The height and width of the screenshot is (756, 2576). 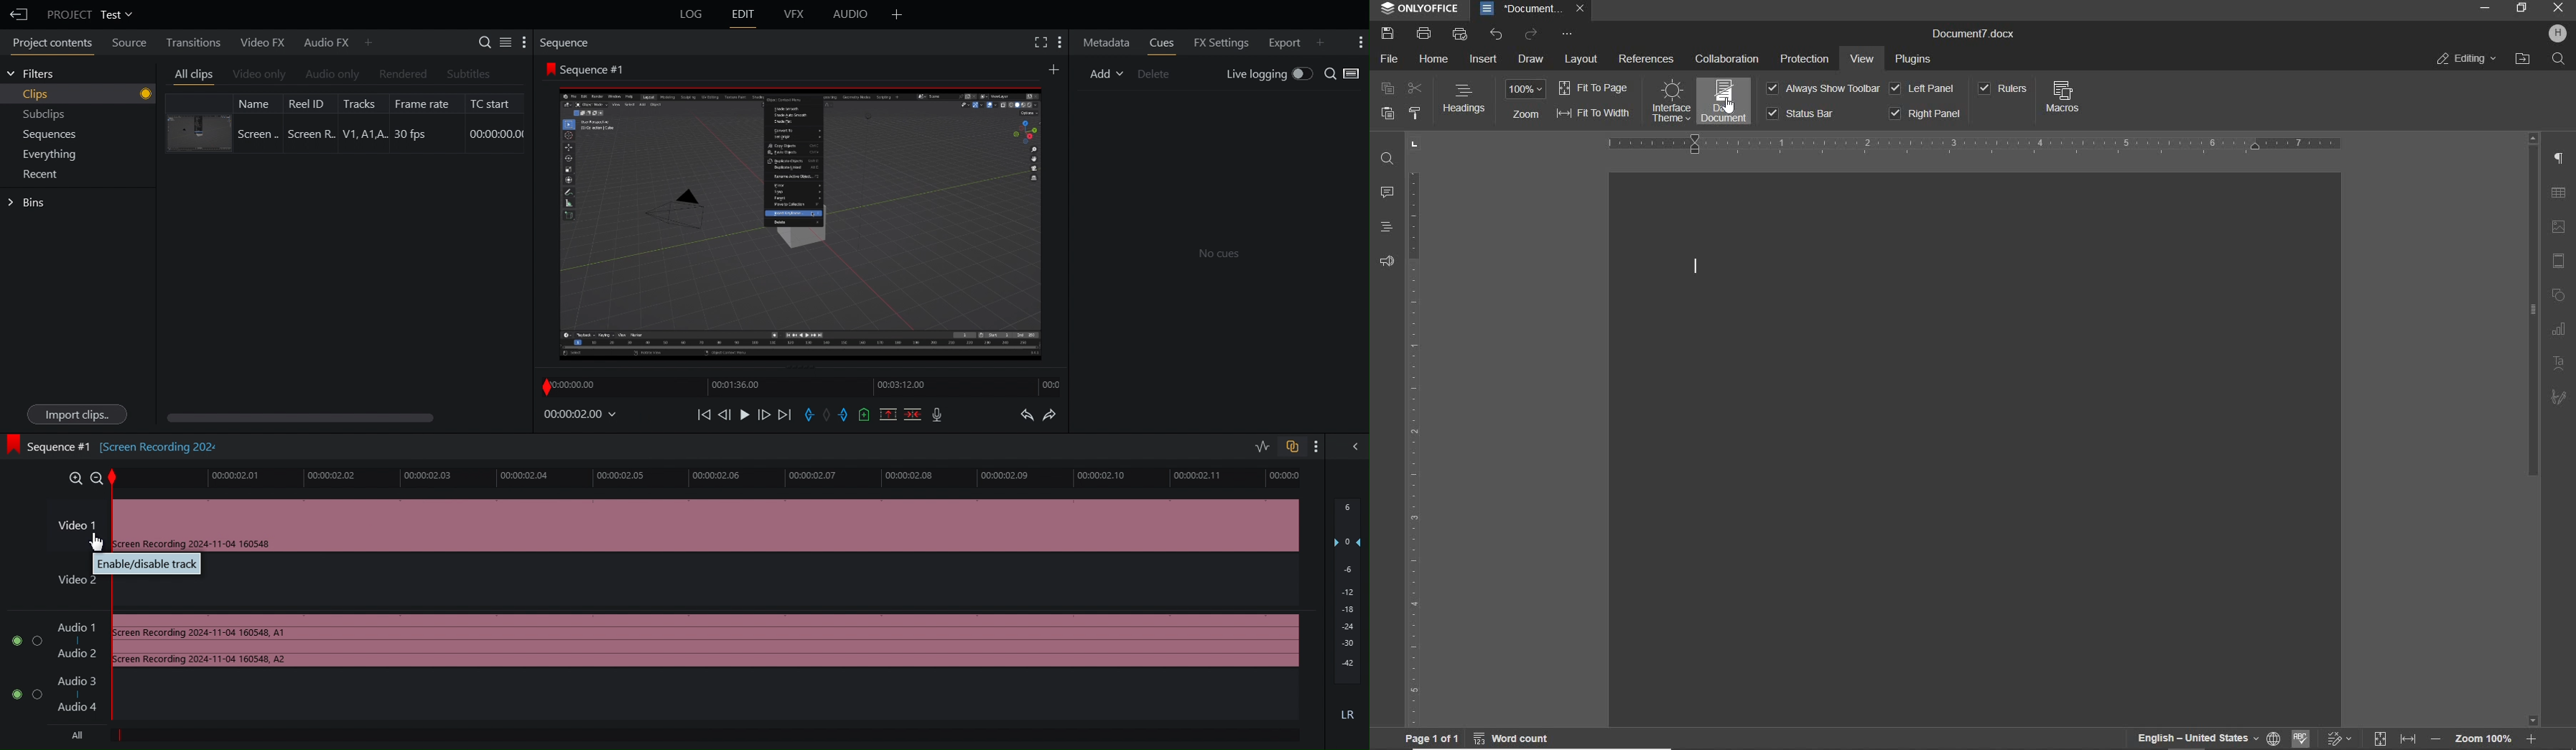 What do you see at coordinates (2484, 7) in the screenshot?
I see `MINIMIZE` at bounding box center [2484, 7].